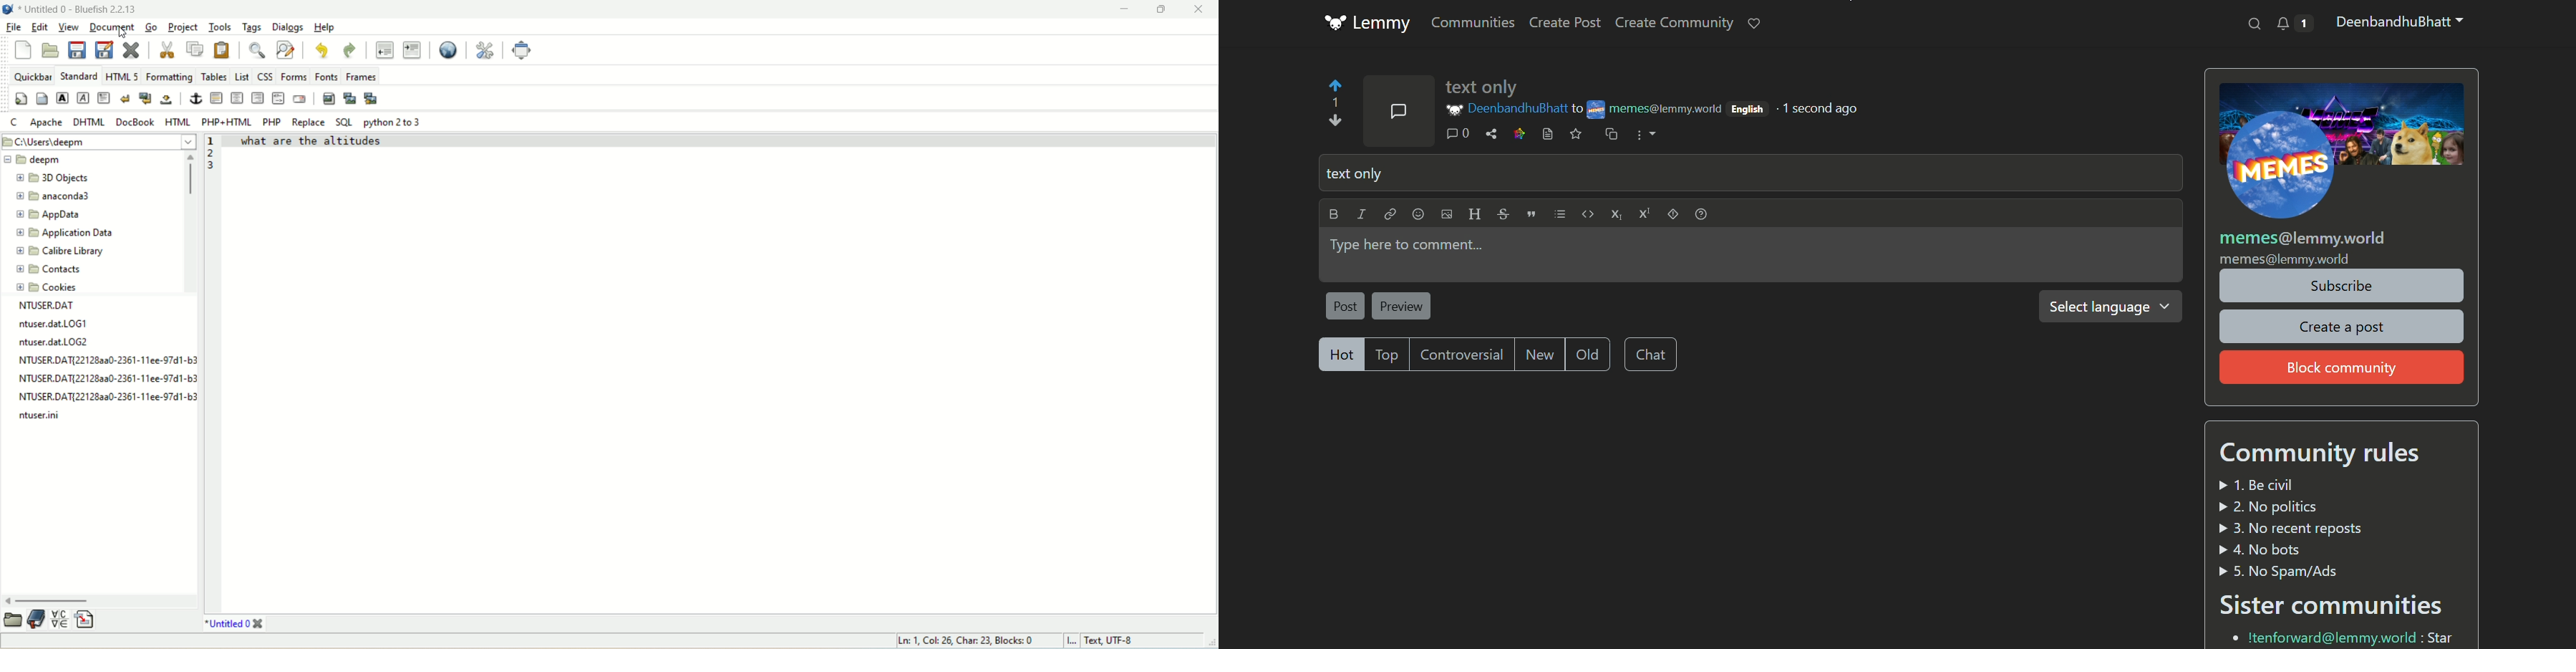 This screenshot has height=672, width=2576. I want to click on text, so click(99, 364).